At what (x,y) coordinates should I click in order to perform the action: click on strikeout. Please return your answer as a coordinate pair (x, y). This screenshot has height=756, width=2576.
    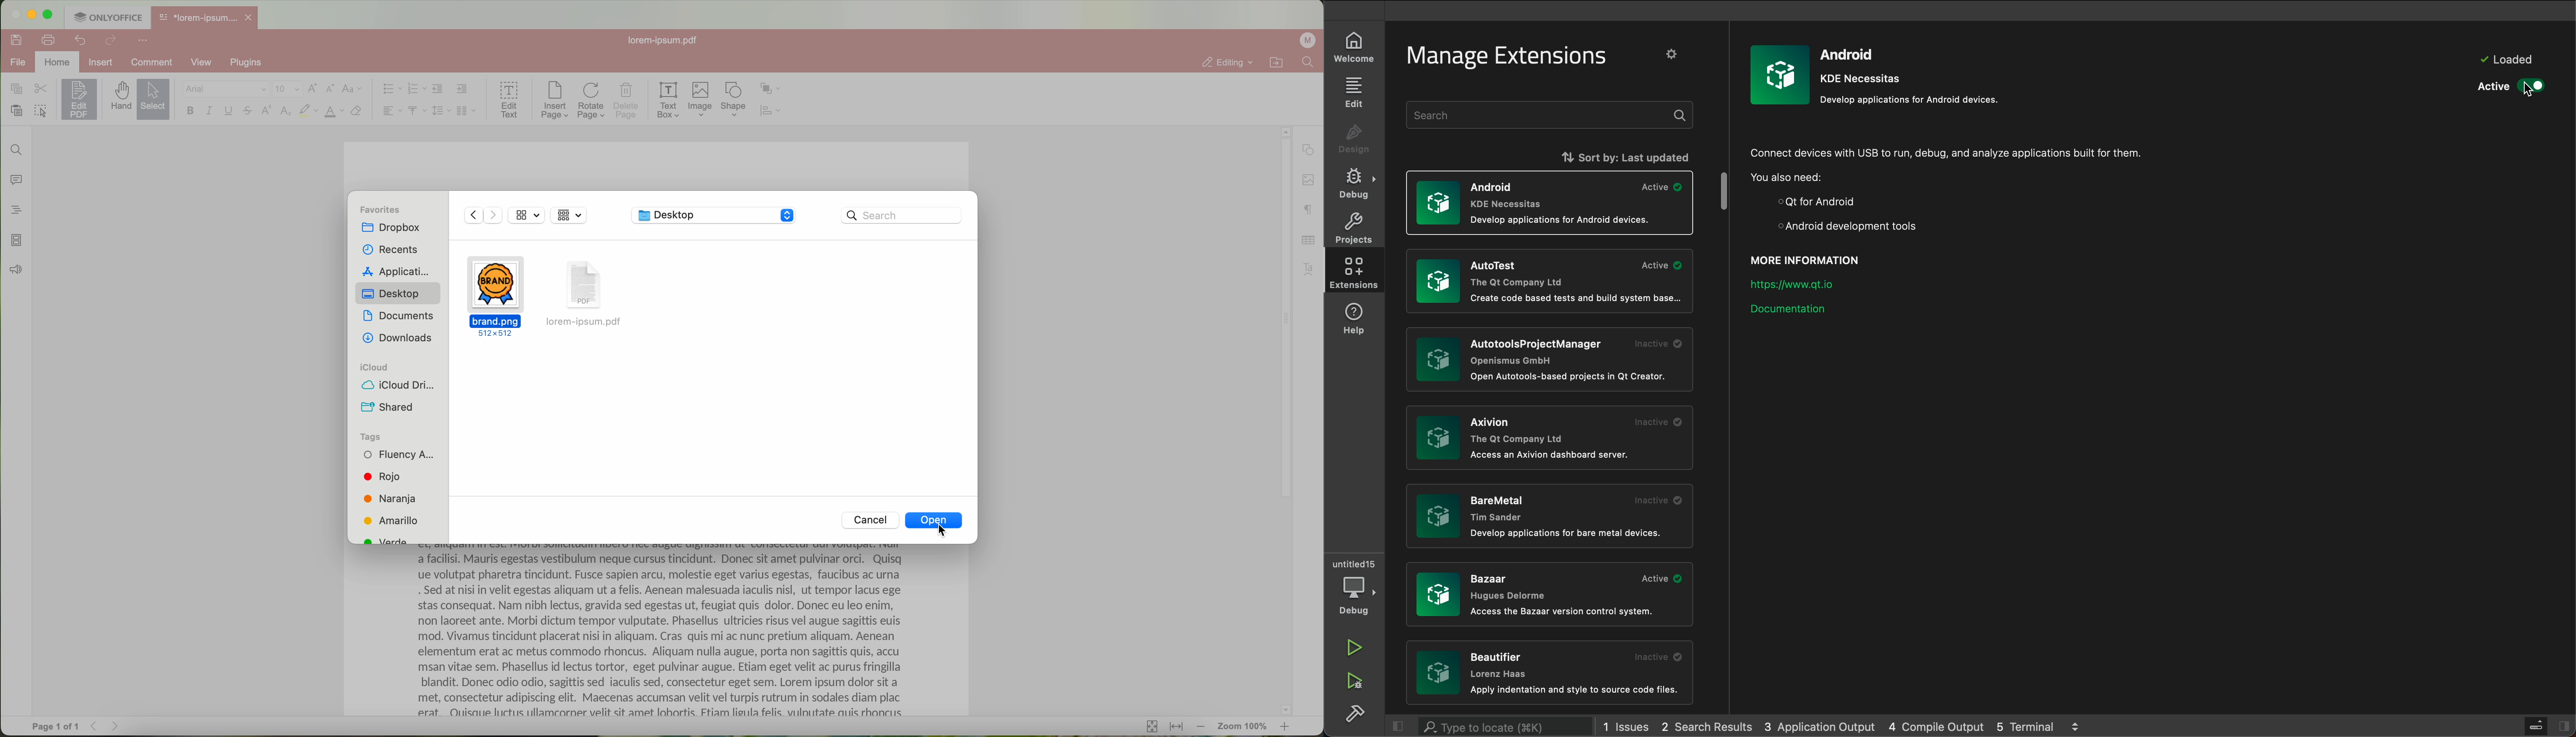
    Looking at the image, I should click on (249, 112).